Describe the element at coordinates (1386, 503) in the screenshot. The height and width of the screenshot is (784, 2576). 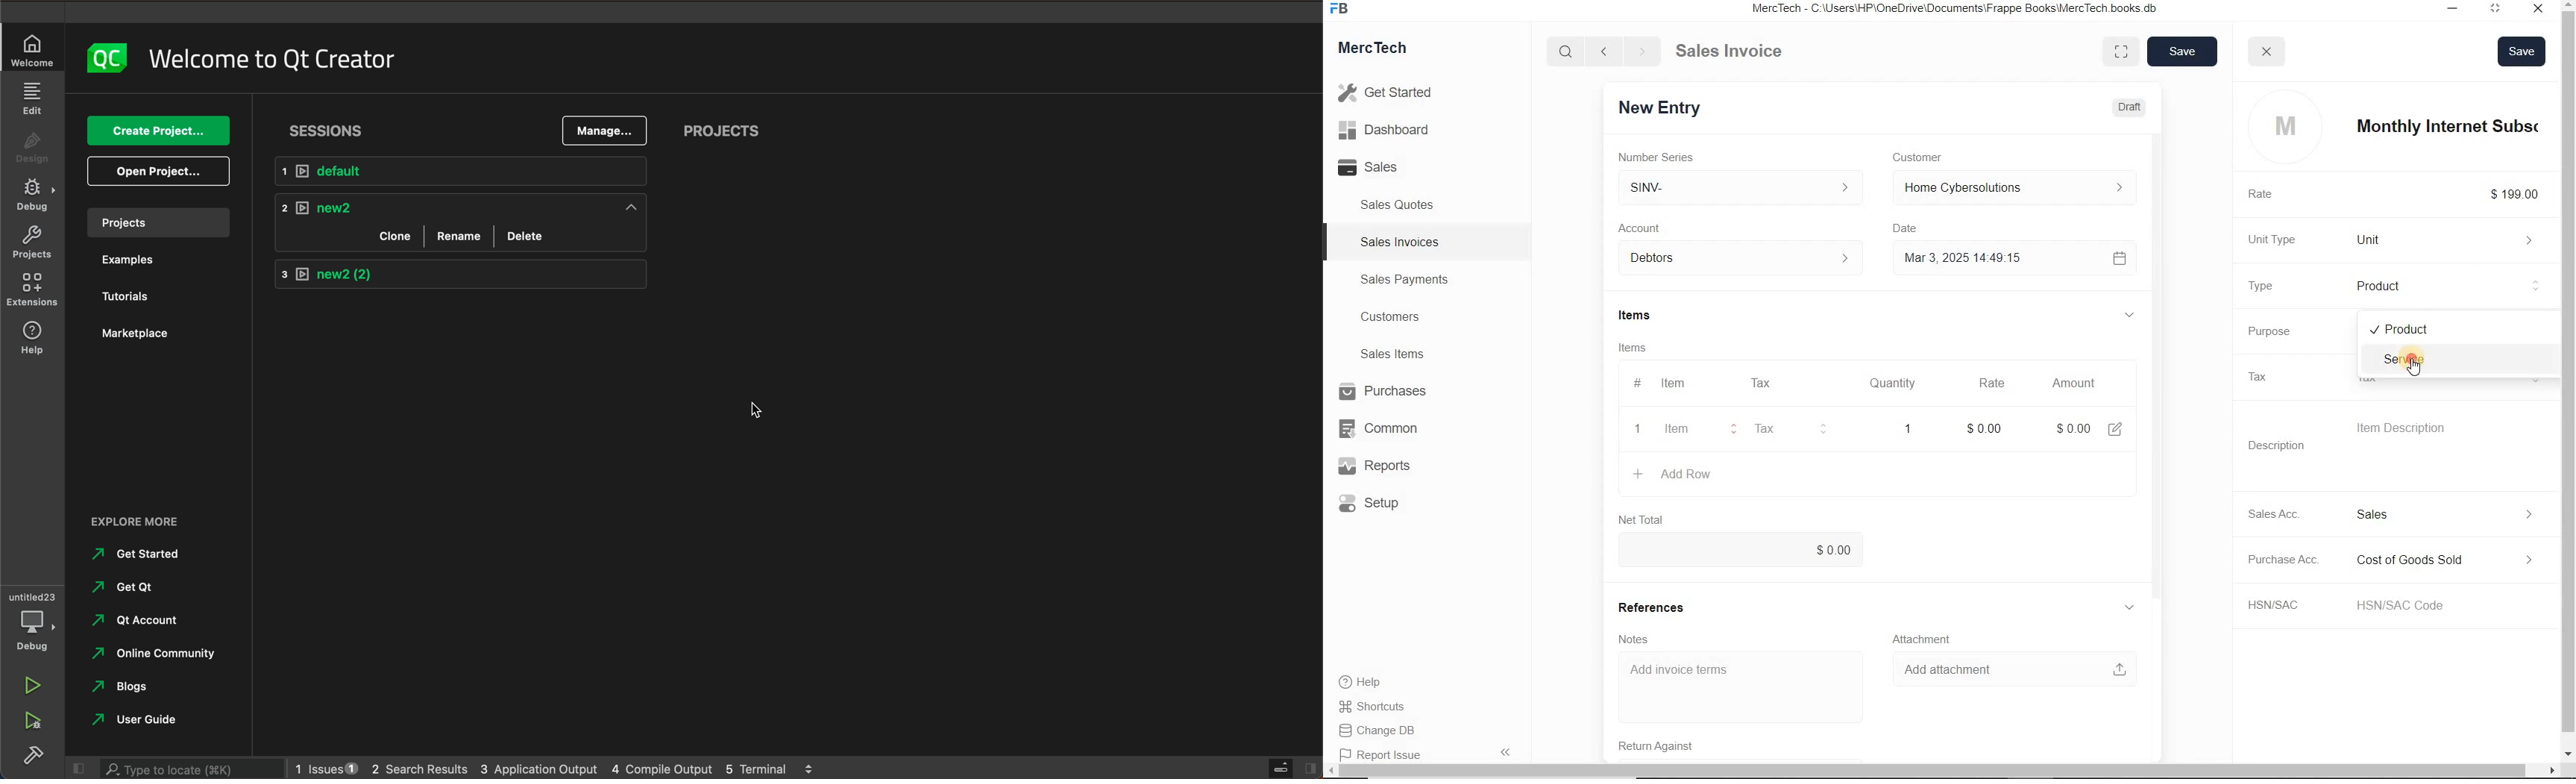
I see `Setup` at that location.